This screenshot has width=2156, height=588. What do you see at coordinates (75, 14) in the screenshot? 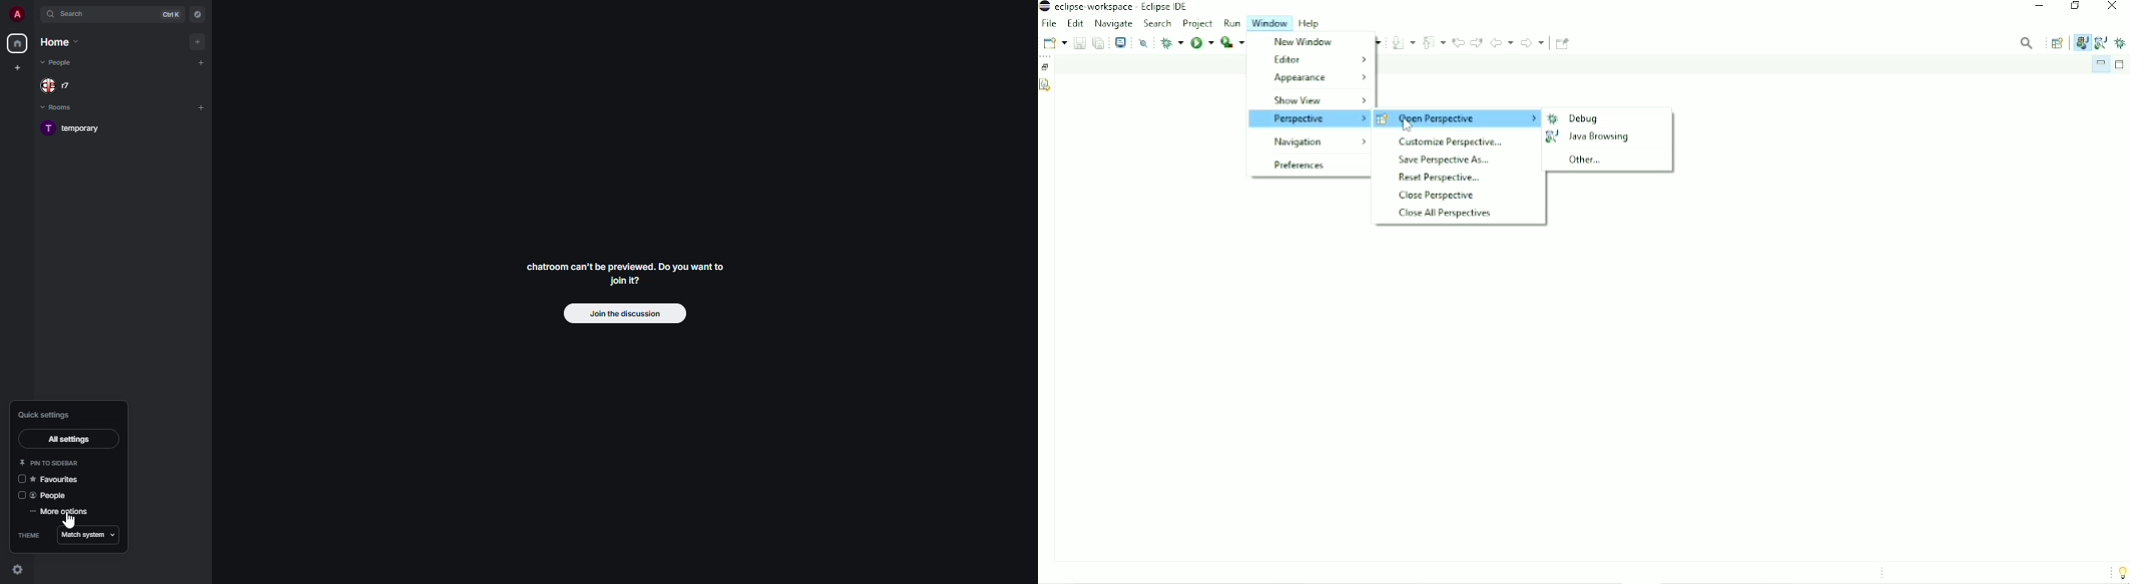
I see `search` at bounding box center [75, 14].